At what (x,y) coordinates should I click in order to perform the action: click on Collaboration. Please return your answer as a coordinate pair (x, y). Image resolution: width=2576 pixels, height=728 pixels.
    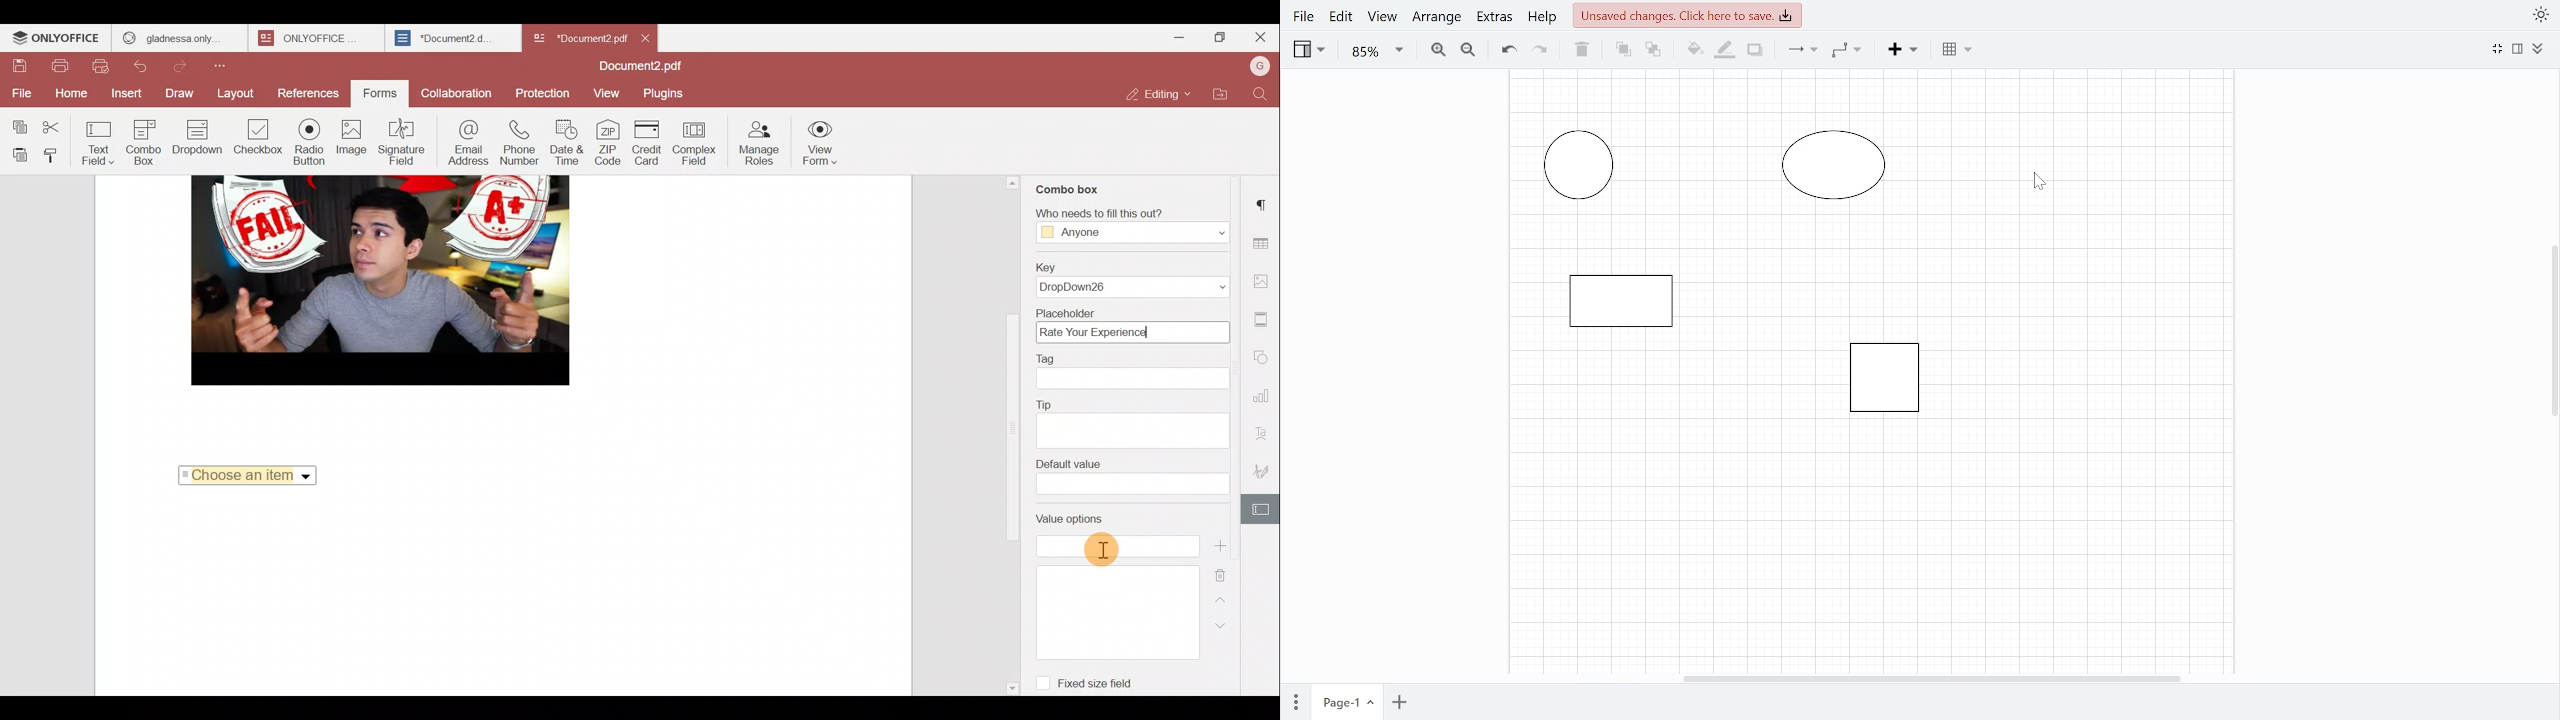
    Looking at the image, I should click on (455, 93).